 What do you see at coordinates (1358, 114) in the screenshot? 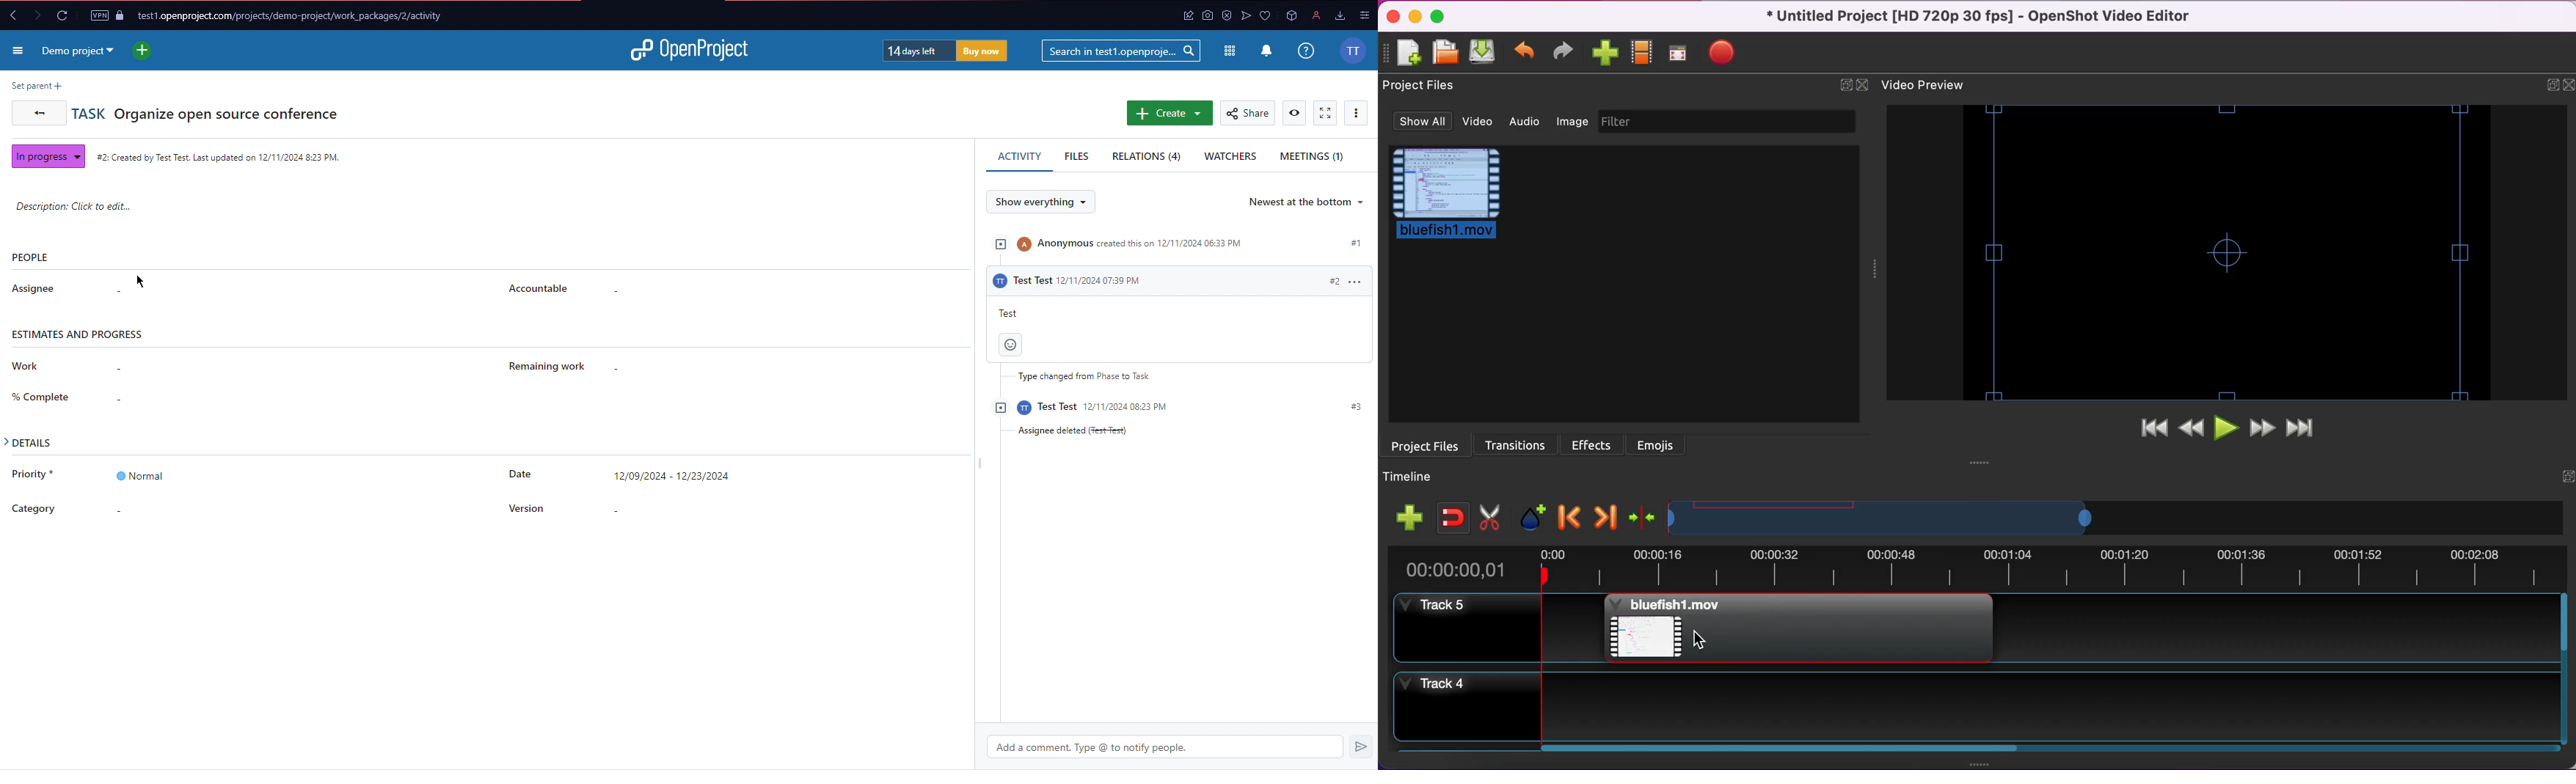
I see `More Options` at bounding box center [1358, 114].